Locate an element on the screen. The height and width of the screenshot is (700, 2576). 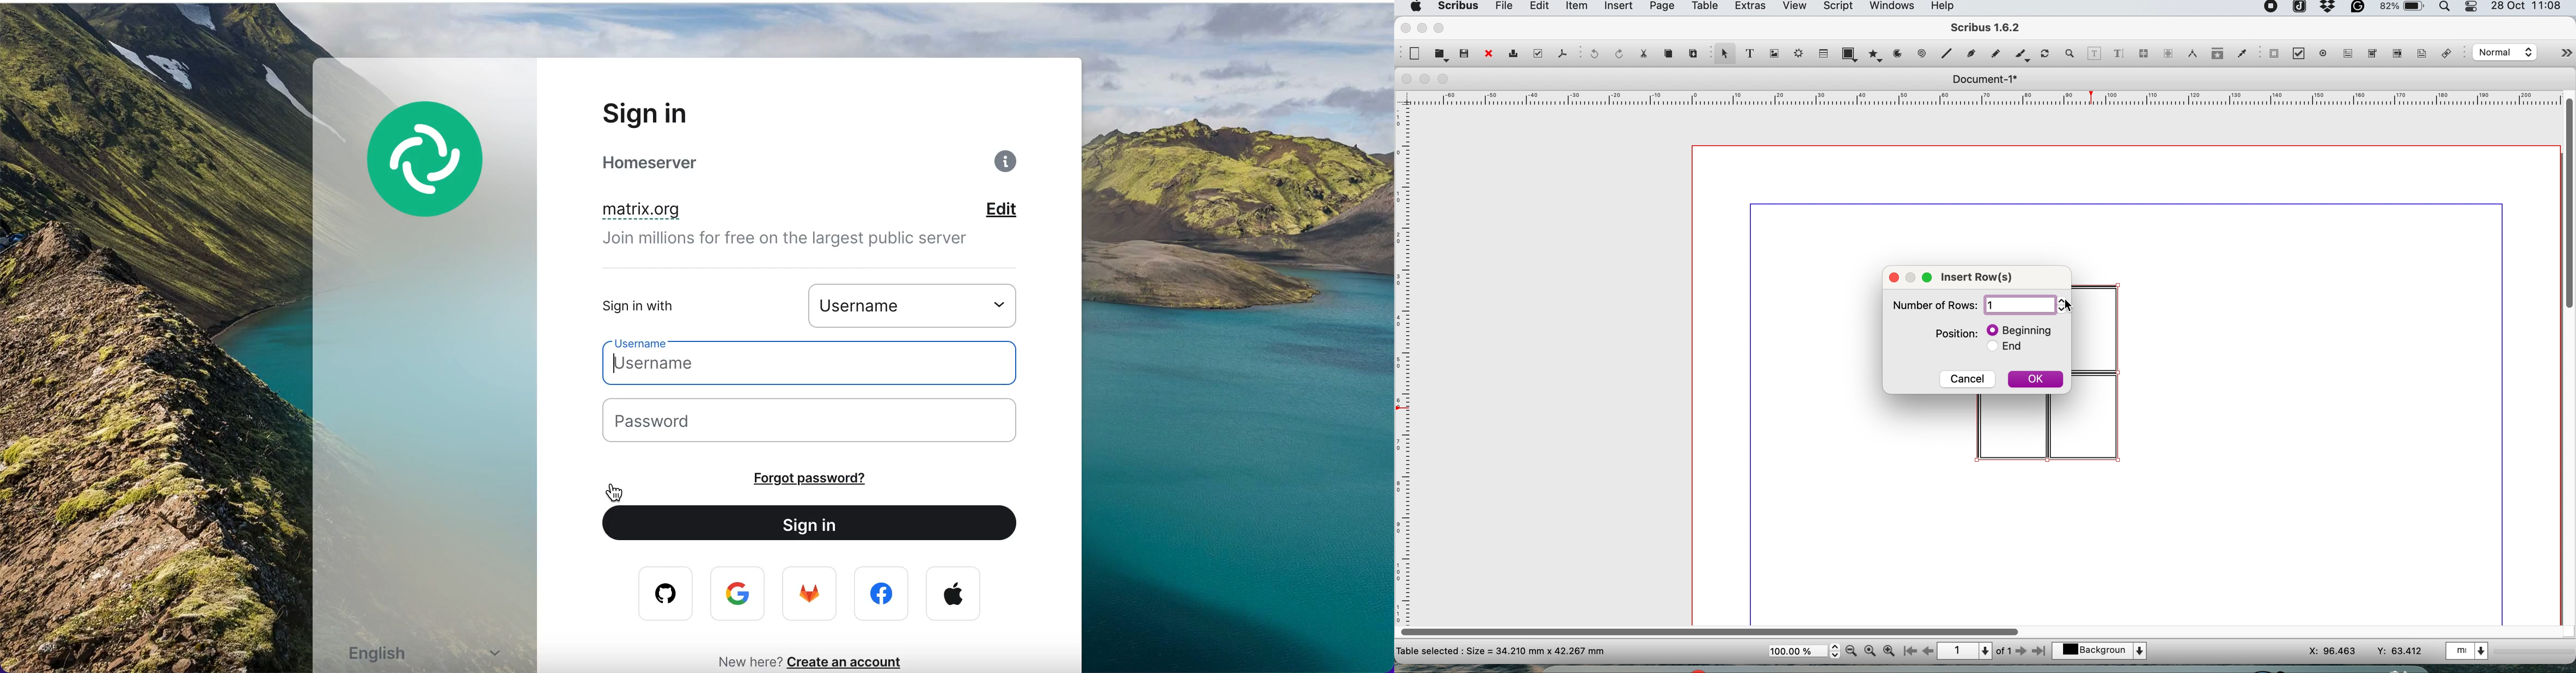
spotlight search is located at coordinates (2447, 9).